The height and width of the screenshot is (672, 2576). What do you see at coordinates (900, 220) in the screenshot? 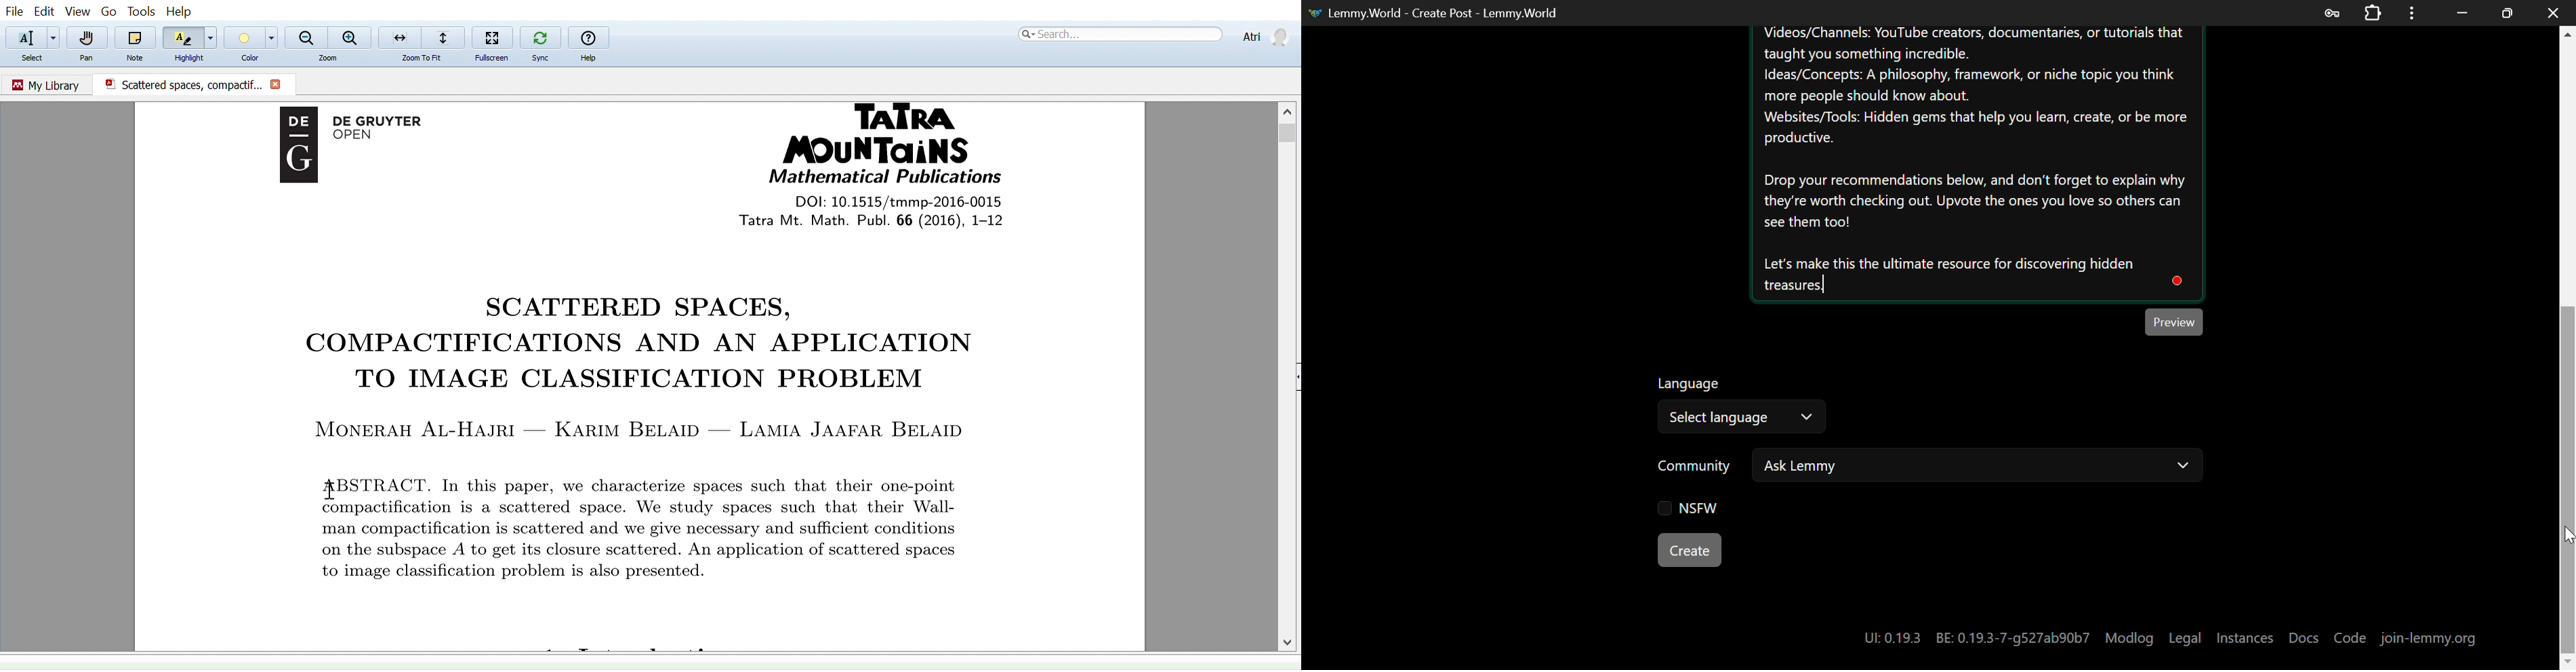
I see `tatra Mt. Math Publi. 66 (2016), 1-12 ` at bounding box center [900, 220].